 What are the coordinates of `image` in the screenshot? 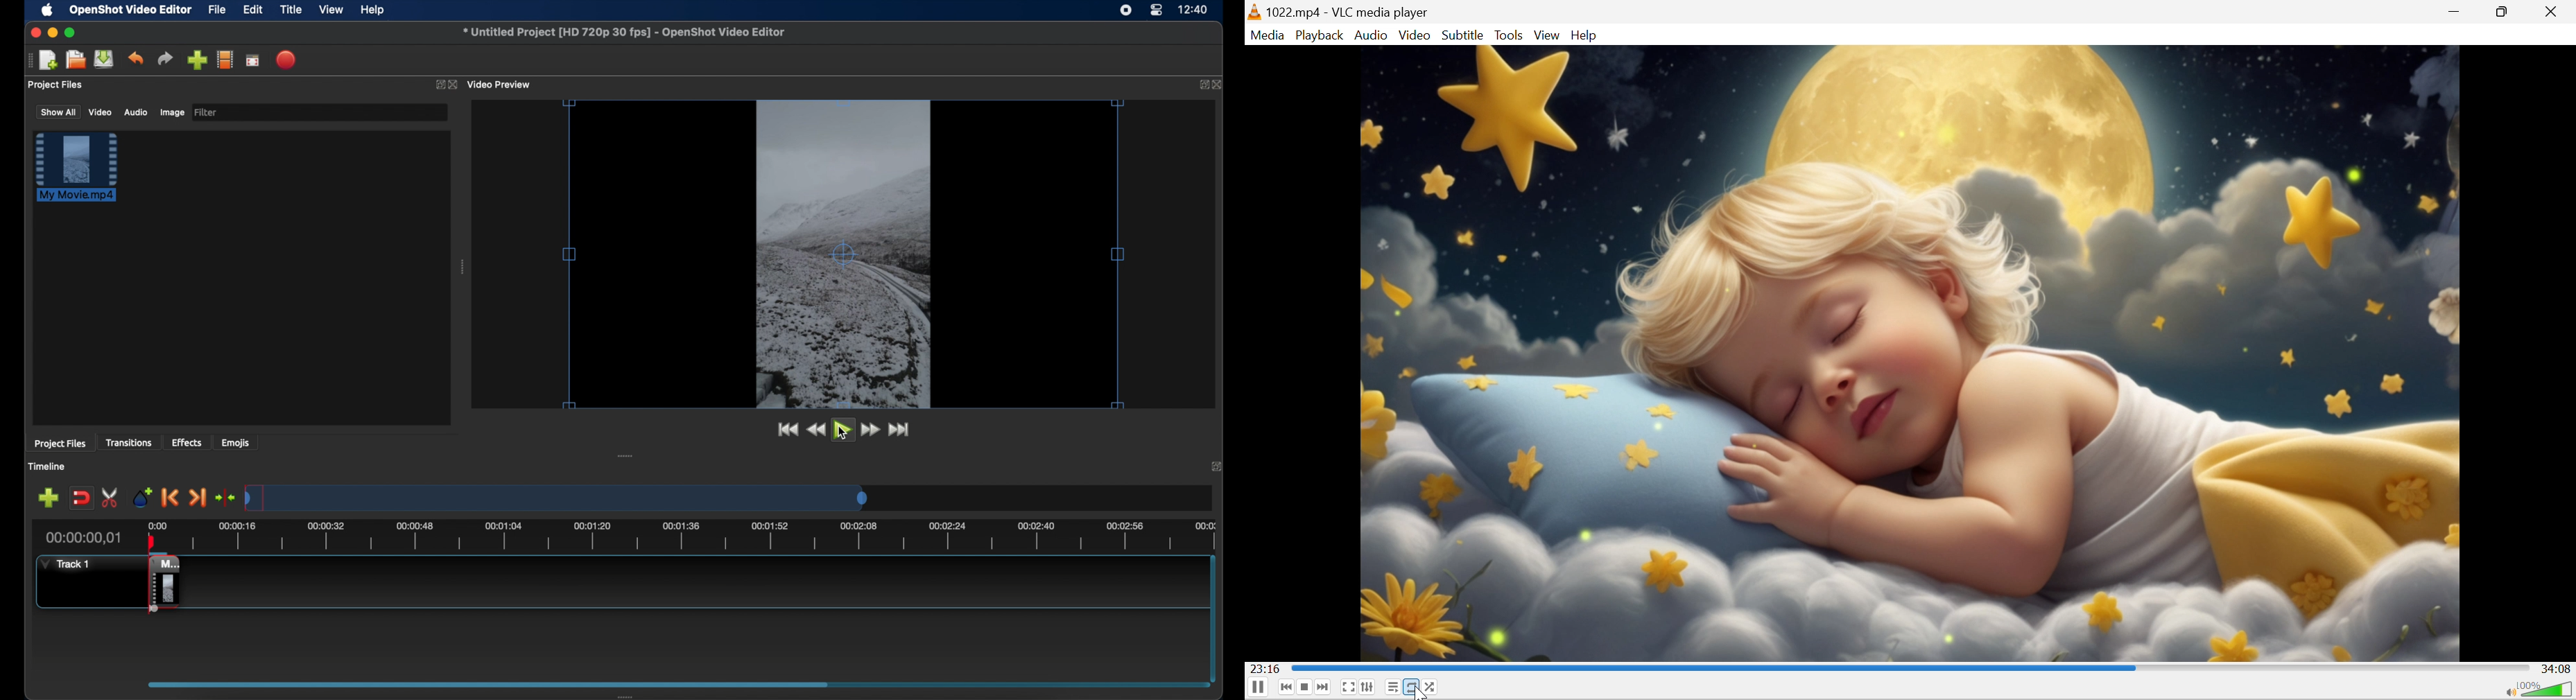 It's located at (171, 113).